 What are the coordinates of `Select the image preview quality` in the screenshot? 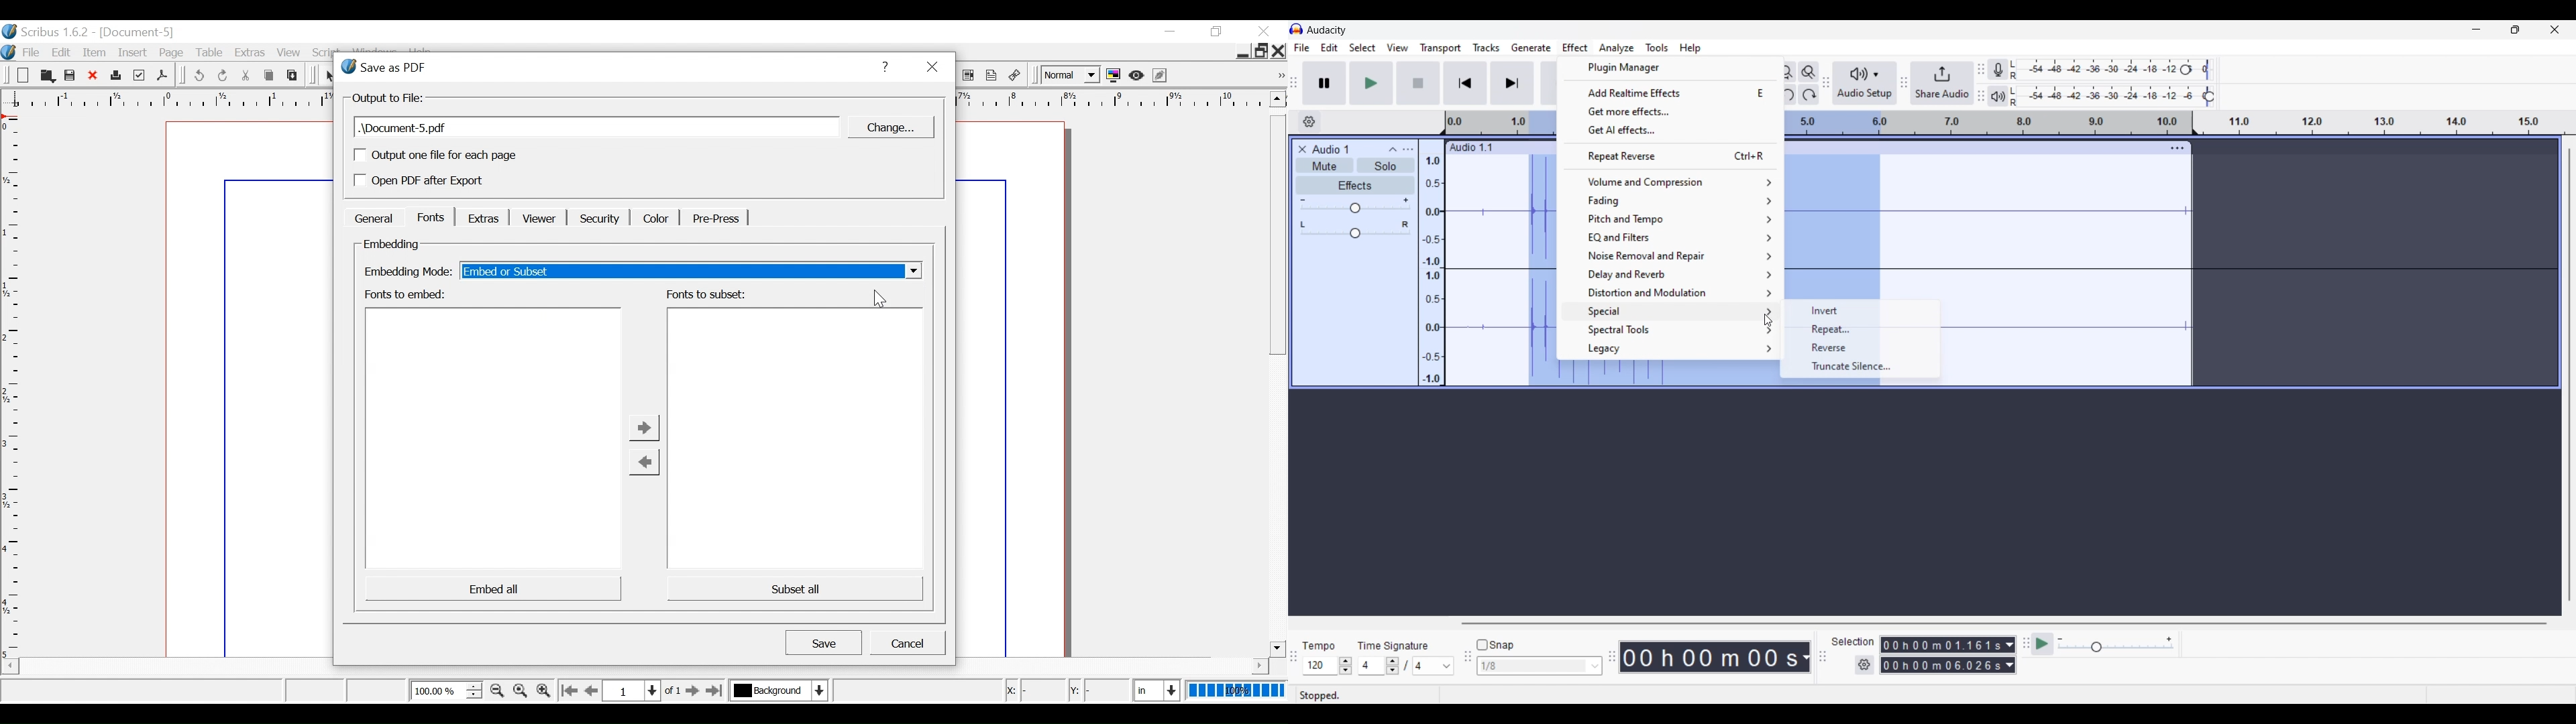 It's located at (1069, 76).